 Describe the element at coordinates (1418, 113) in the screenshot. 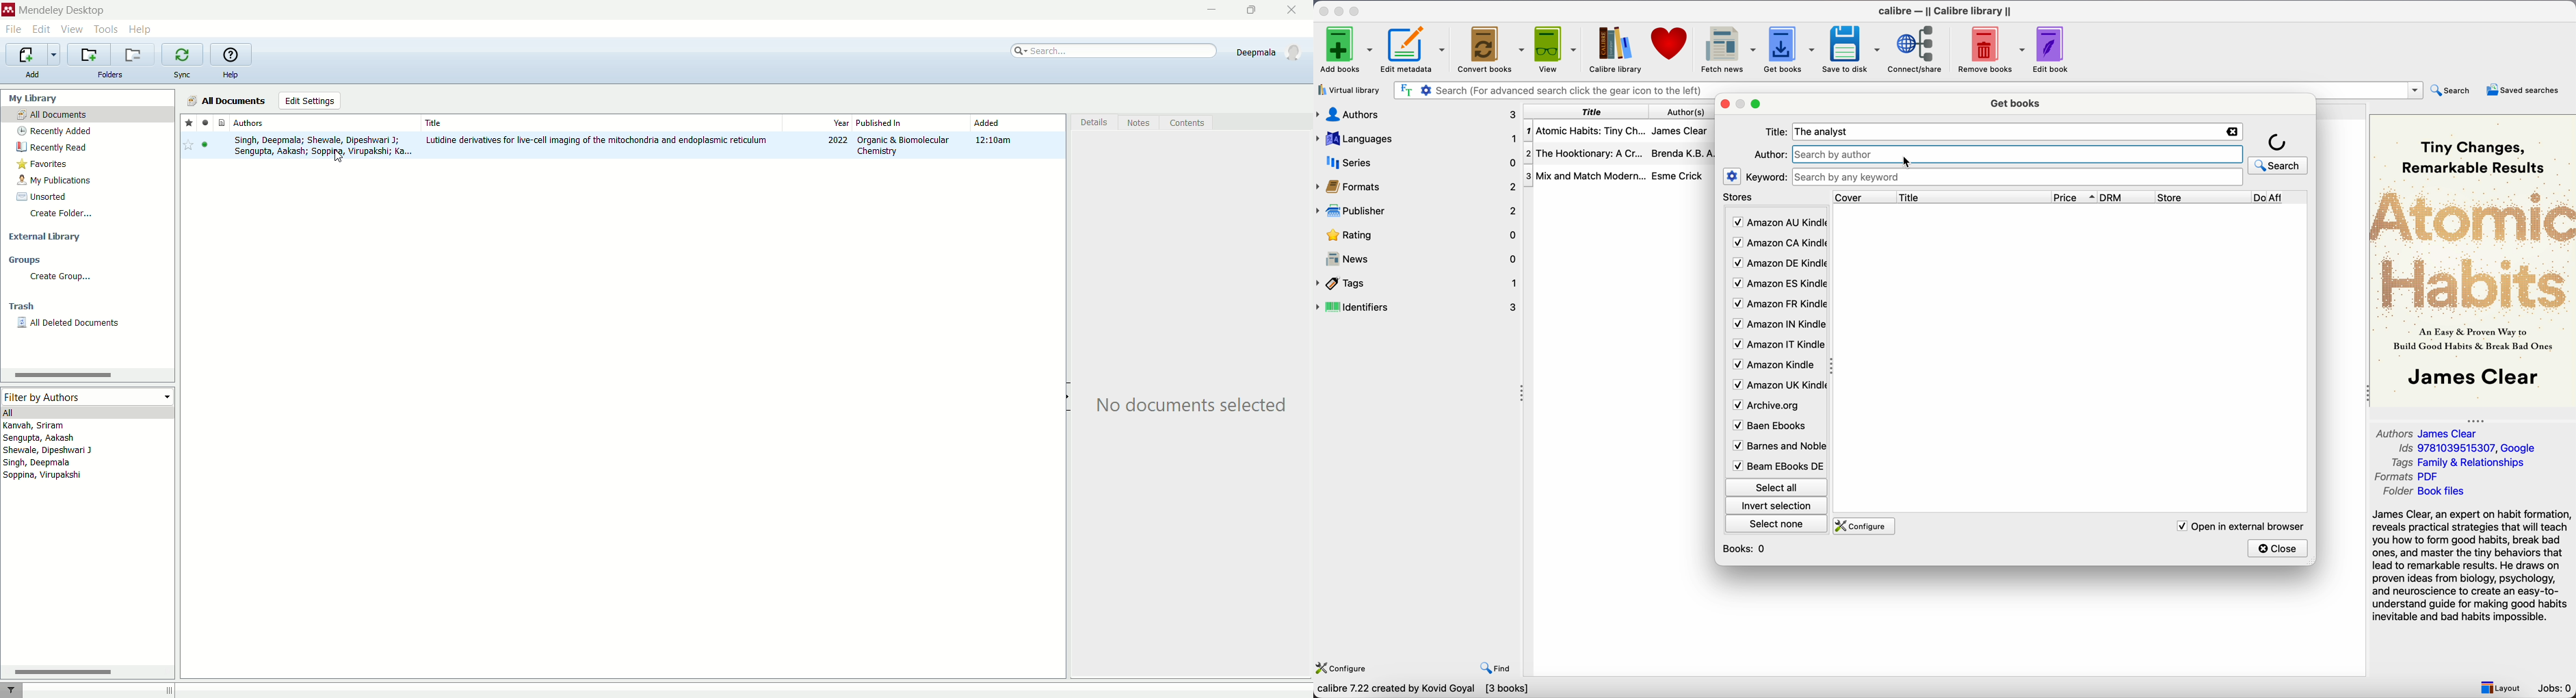

I see `authors` at that location.